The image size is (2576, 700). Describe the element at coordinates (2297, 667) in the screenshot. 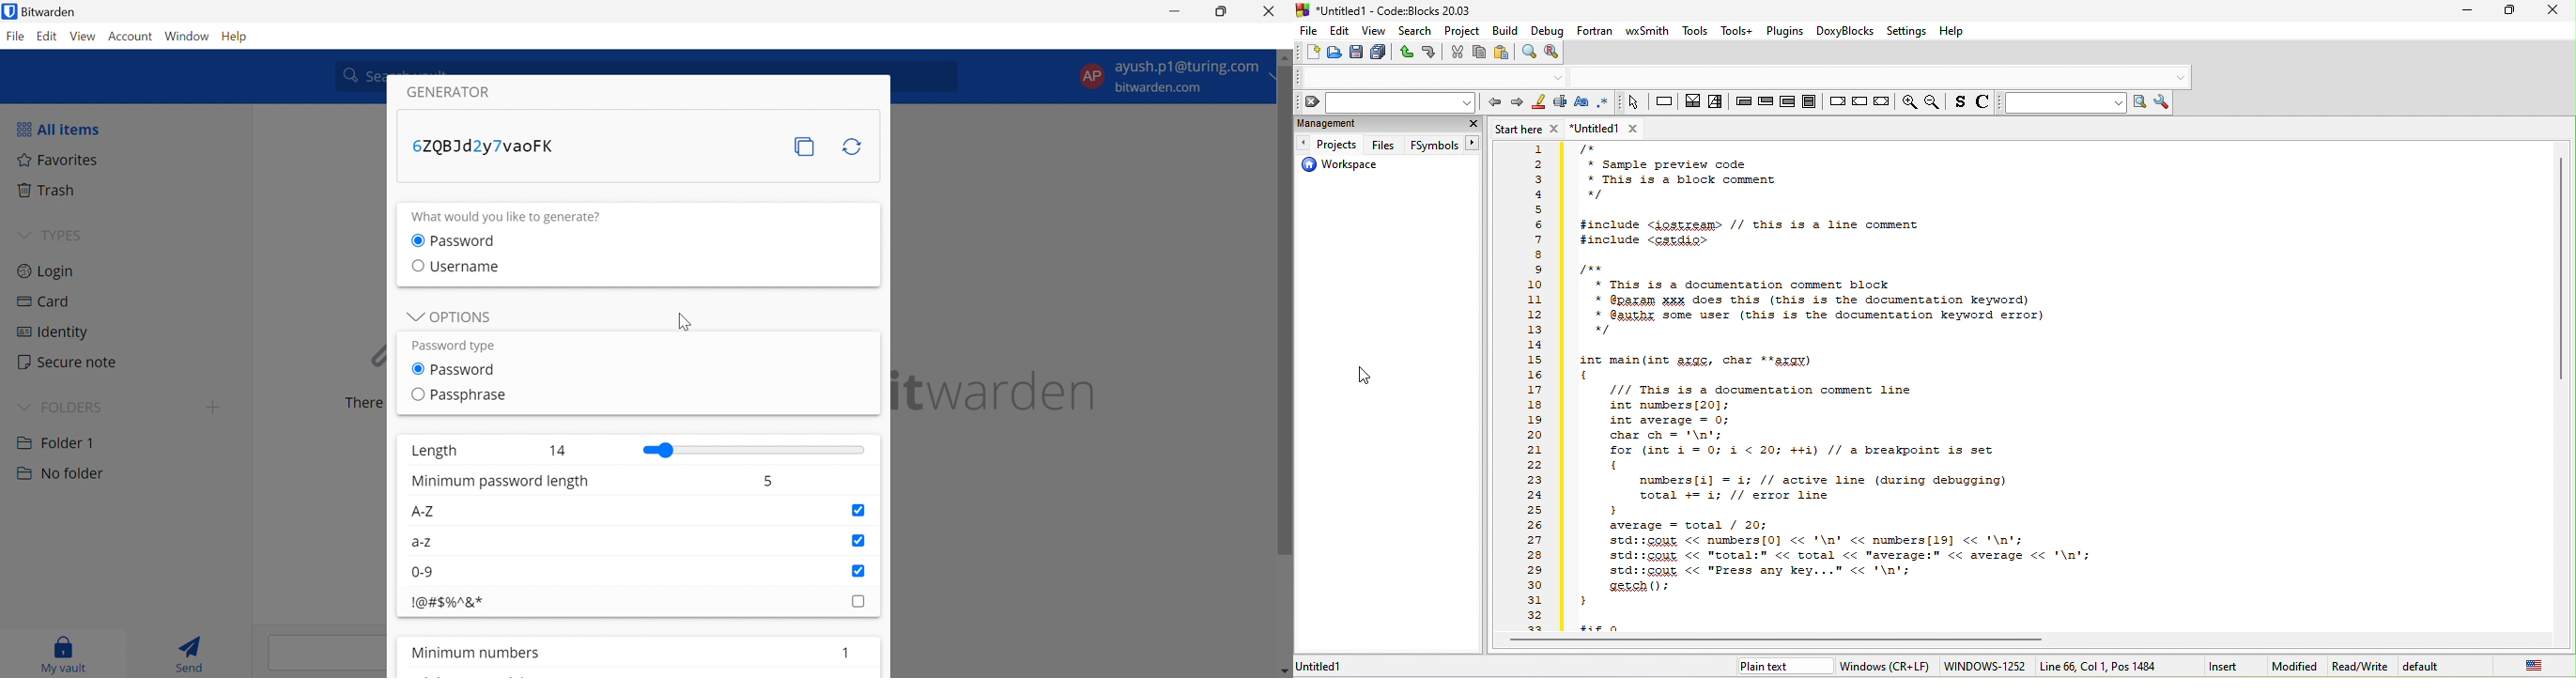

I see `modified` at that location.